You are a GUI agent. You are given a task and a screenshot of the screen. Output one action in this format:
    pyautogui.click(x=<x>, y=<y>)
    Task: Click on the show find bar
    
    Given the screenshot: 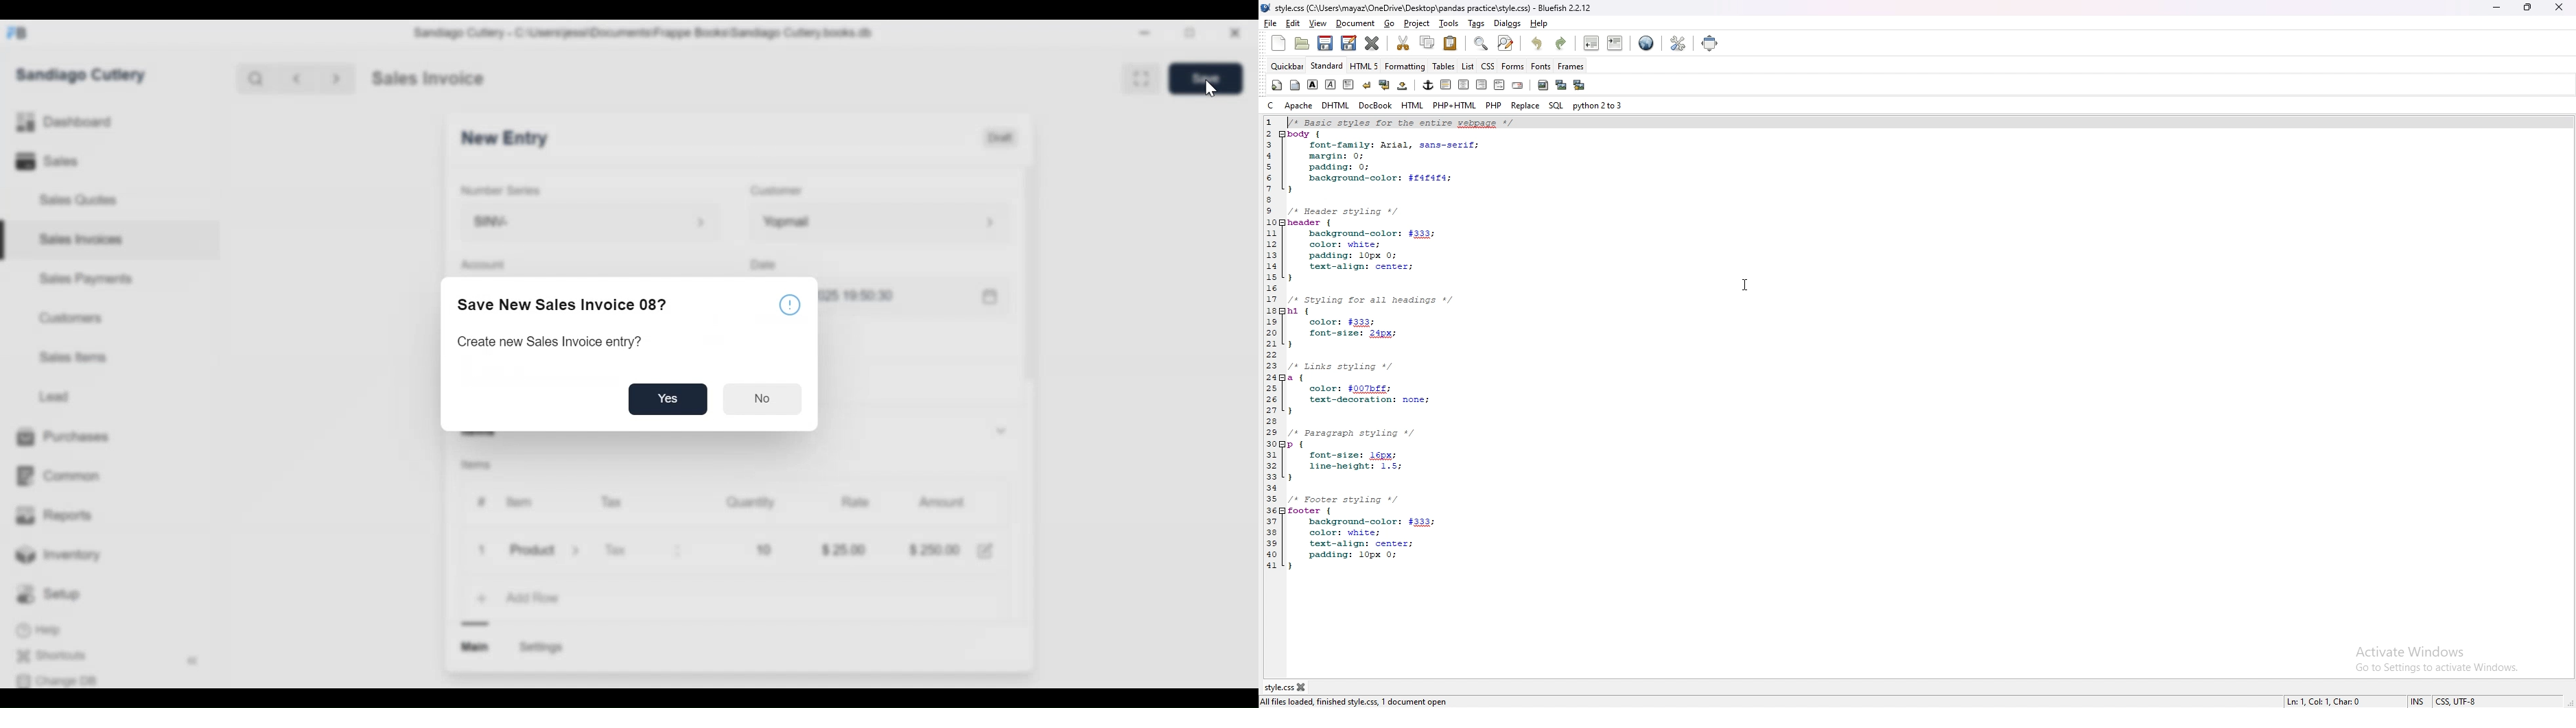 What is the action you would take?
    pyautogui.click(x=1482, y=43)
    